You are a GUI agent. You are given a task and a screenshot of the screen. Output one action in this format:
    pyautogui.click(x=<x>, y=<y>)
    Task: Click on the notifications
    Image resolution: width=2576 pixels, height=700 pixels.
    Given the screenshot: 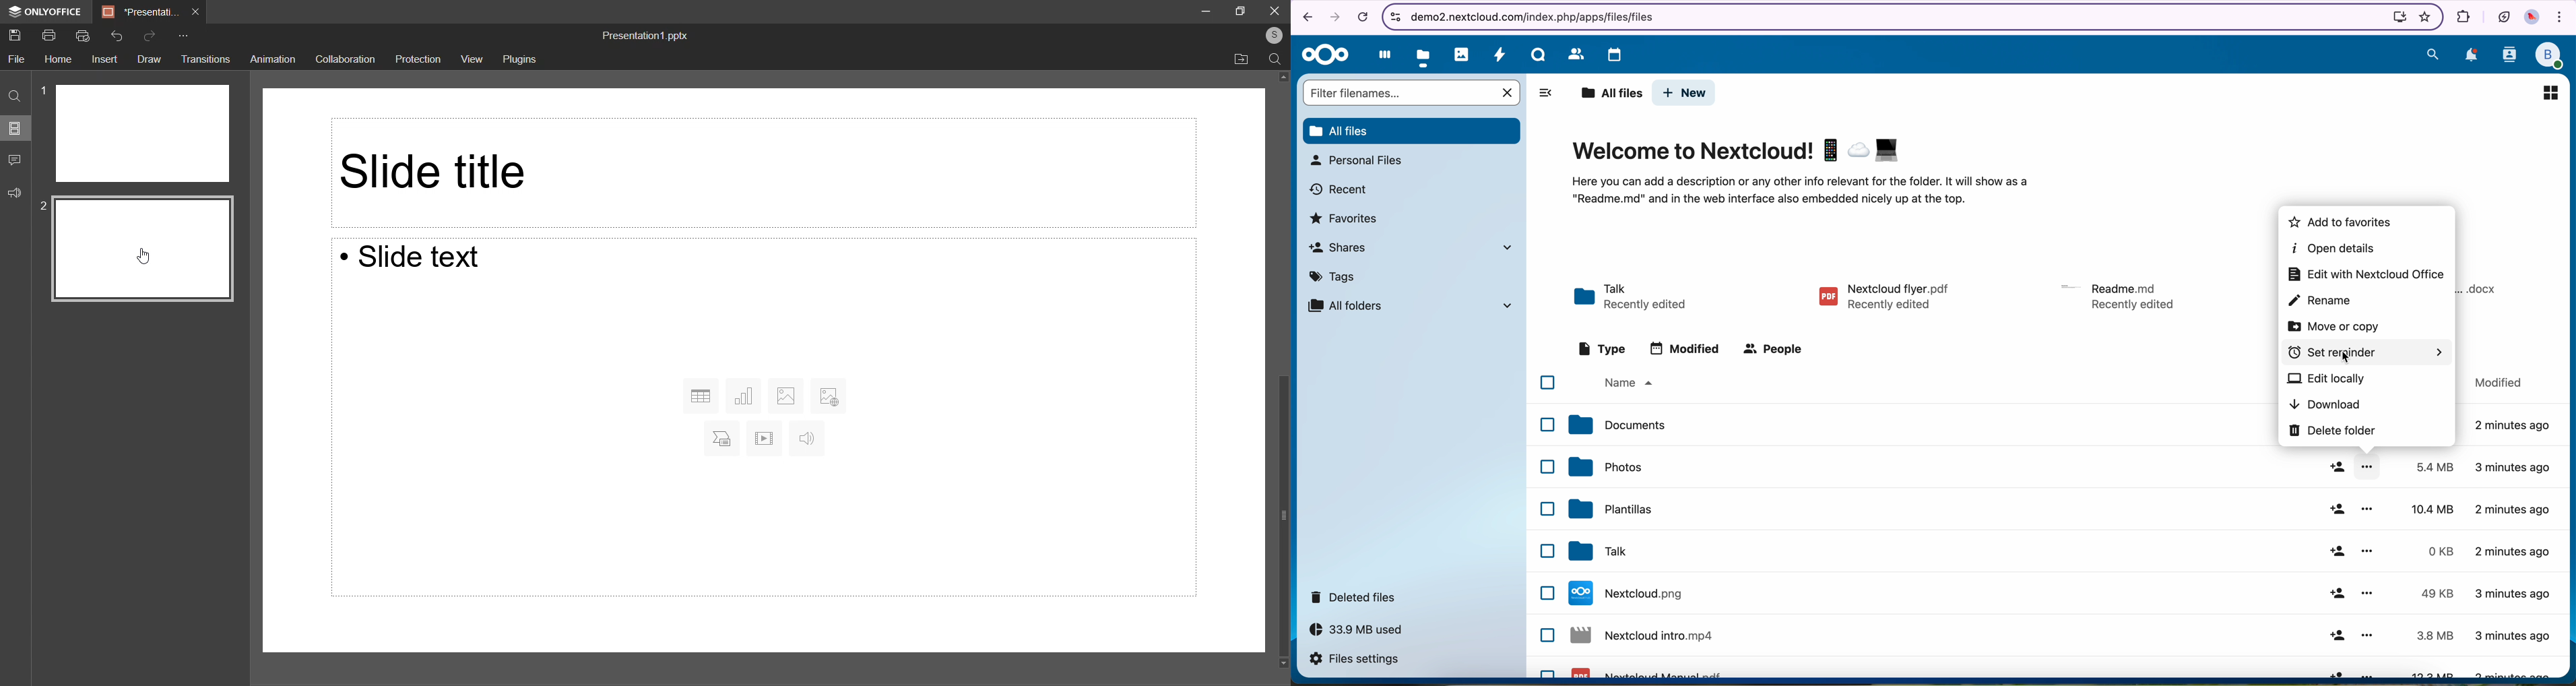 What is the action you would take?
    pyautogui.click(x=2471, y=56)
    